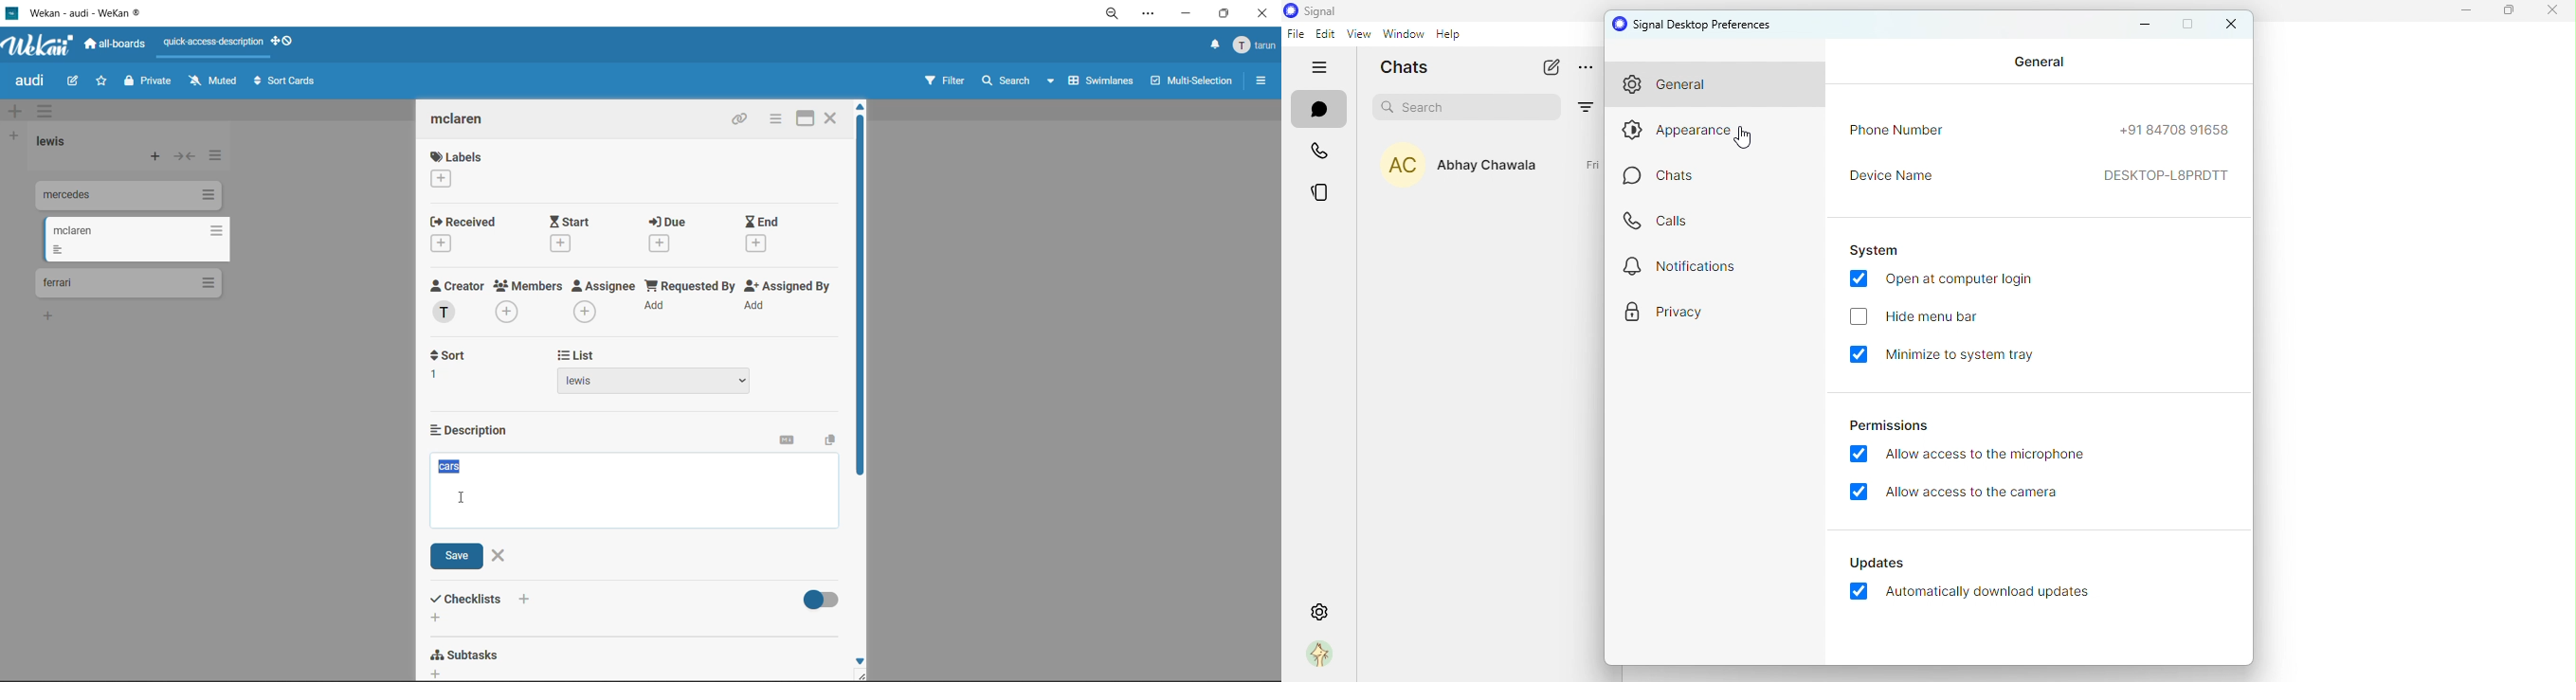  I want to click on multiselection, so click(1190, 82).